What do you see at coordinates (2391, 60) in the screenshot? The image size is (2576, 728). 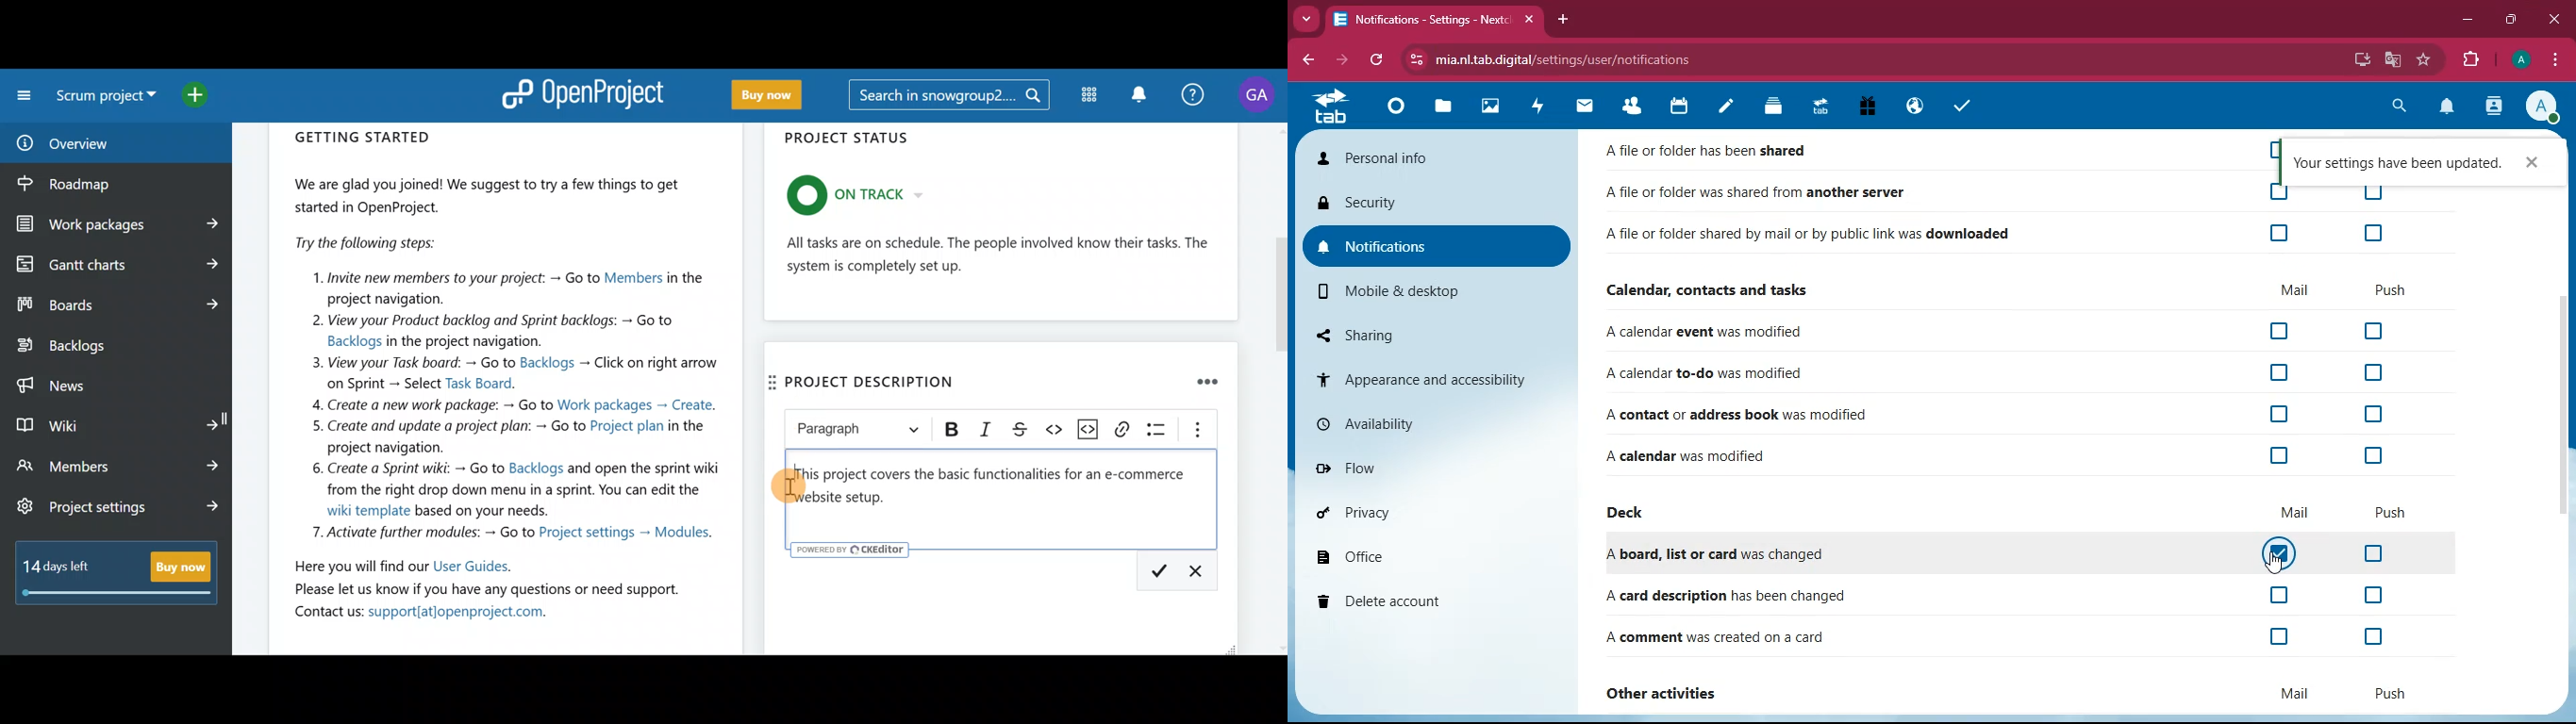 I see `google translate` at bounding box center [2391, 60].